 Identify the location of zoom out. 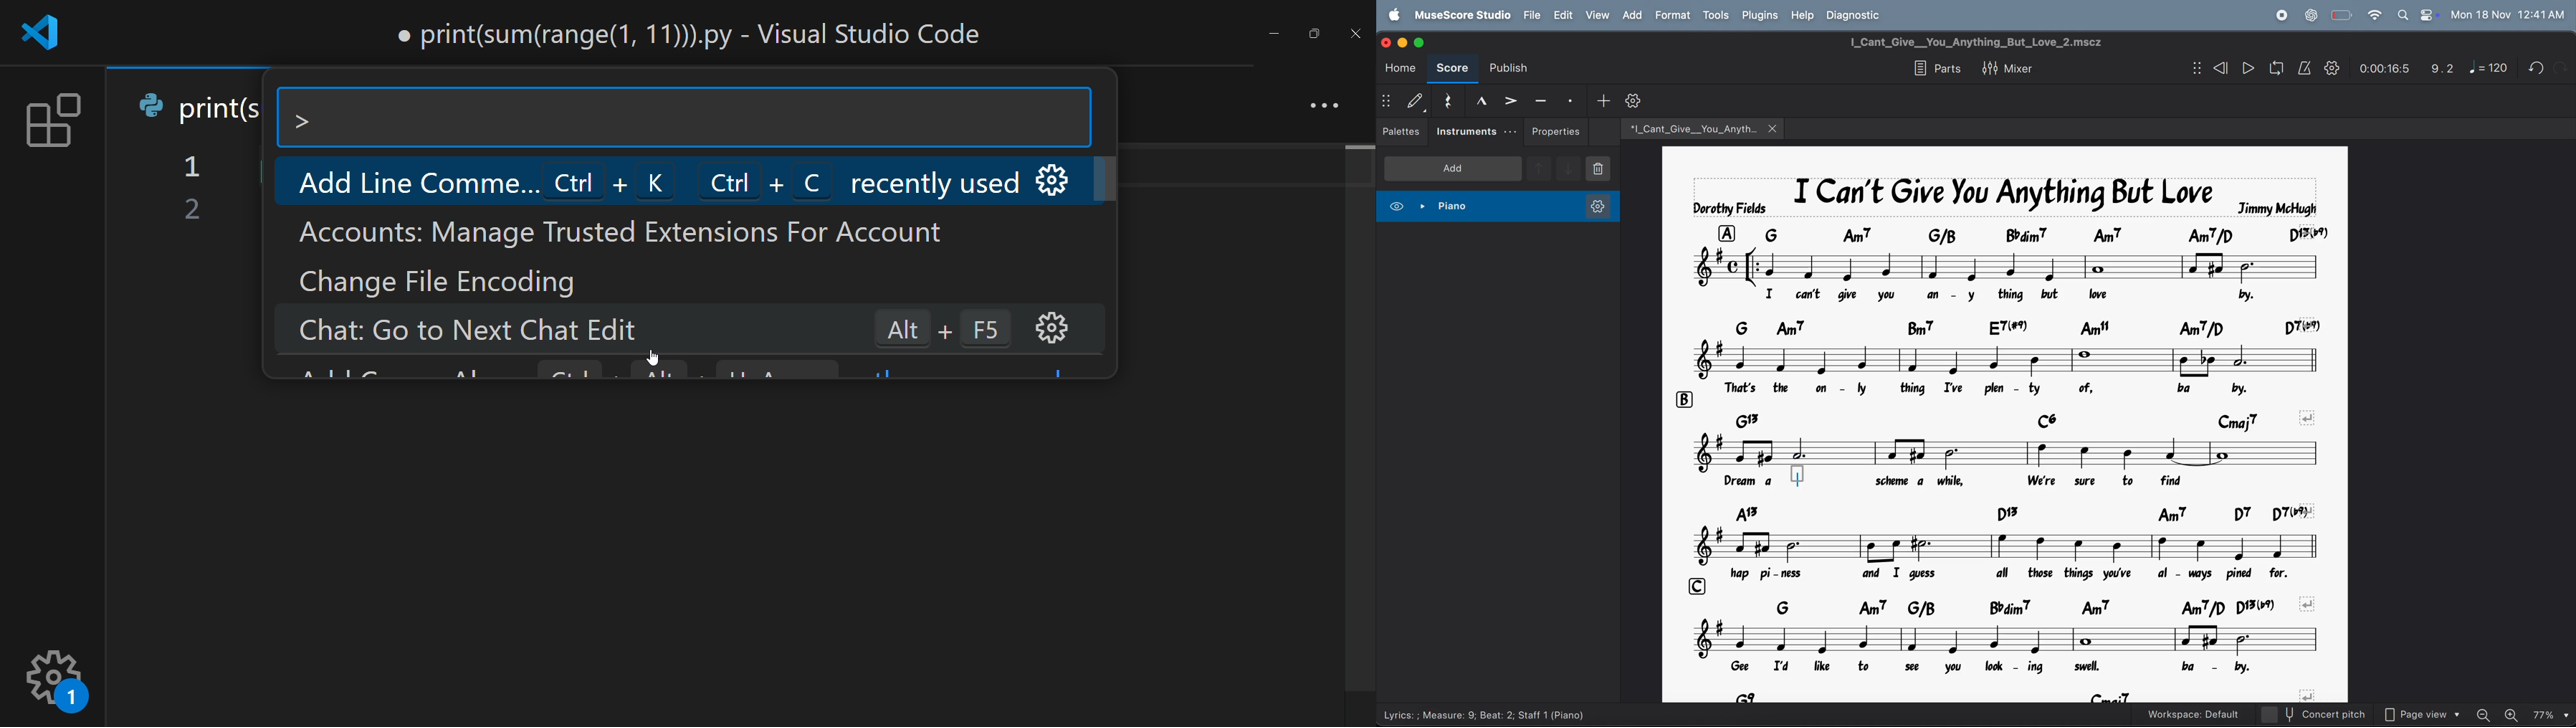
(2484, 713).